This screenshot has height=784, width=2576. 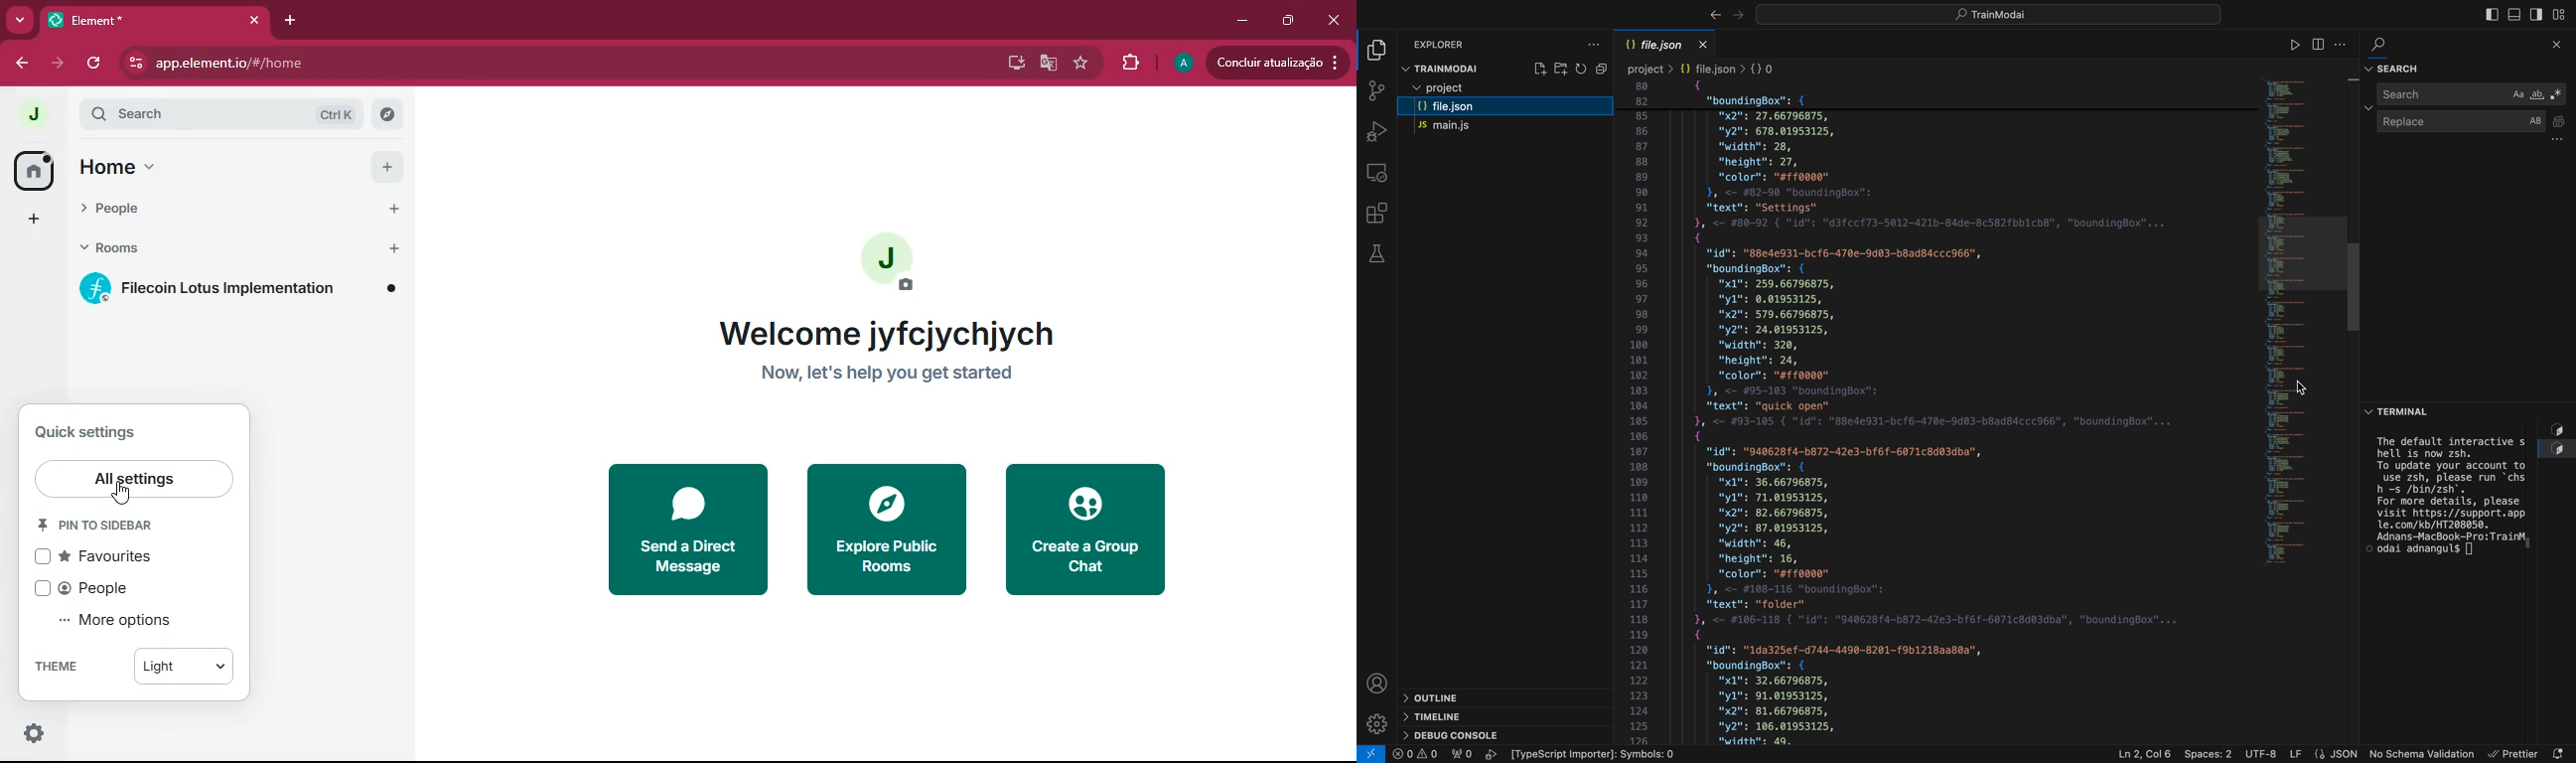 What do you see at coordinates (1379, 51) in the screenshot?
I see `file explorer ` at bounding box center [1379, 51].